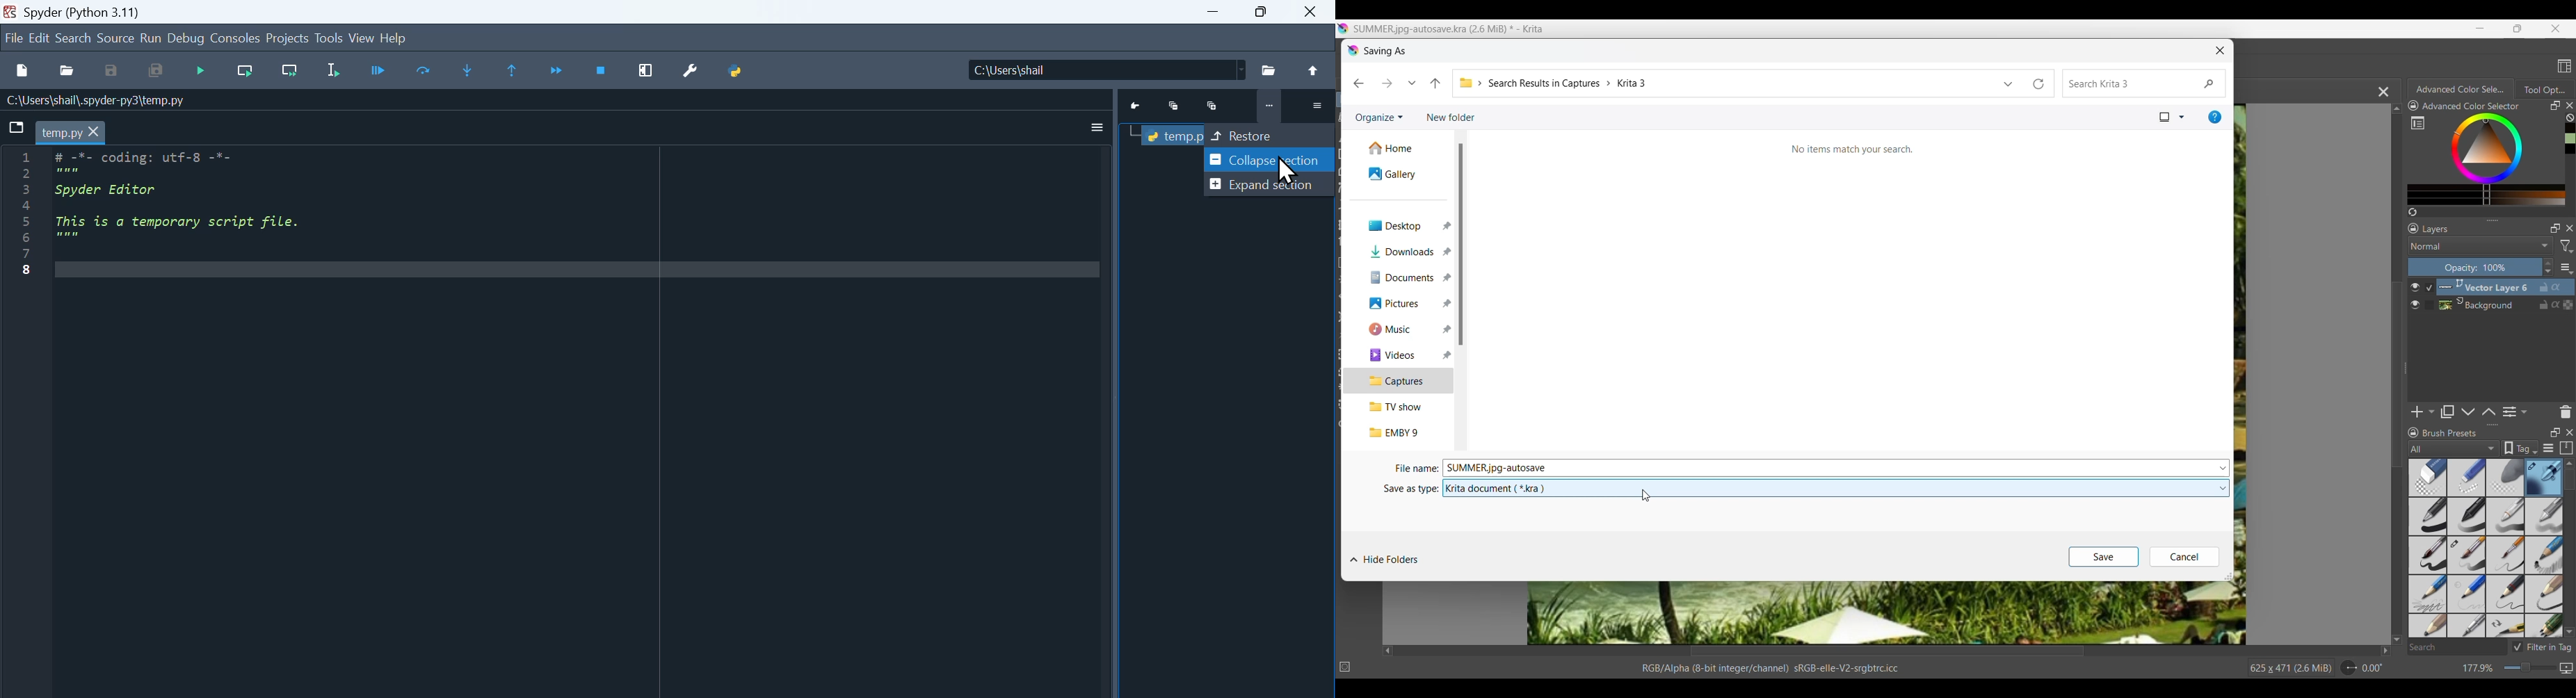  Describe the element at coordinates (1887, 652) in the screenshot. I see `Horizontal slide bar` at that location.